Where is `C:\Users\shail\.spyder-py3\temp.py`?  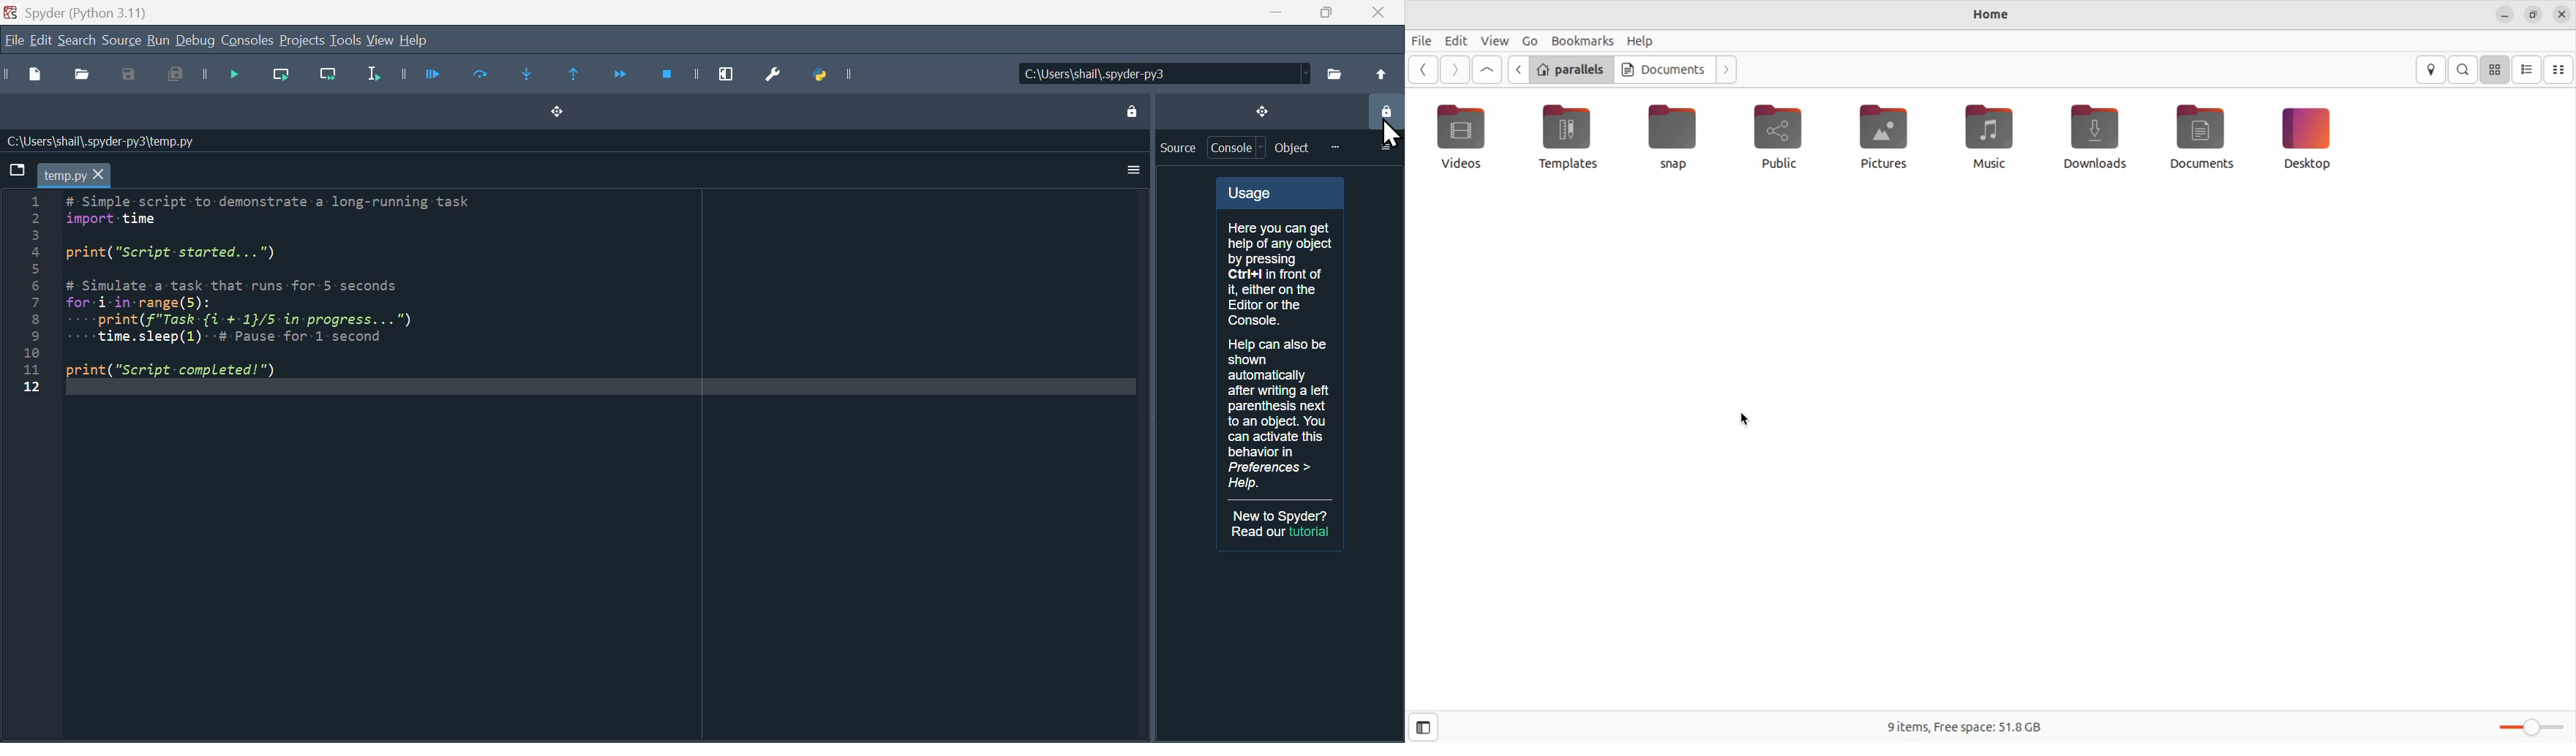
C:\Users\shail\.spyder-py3\temp.py is located at coordinates (99, 141).